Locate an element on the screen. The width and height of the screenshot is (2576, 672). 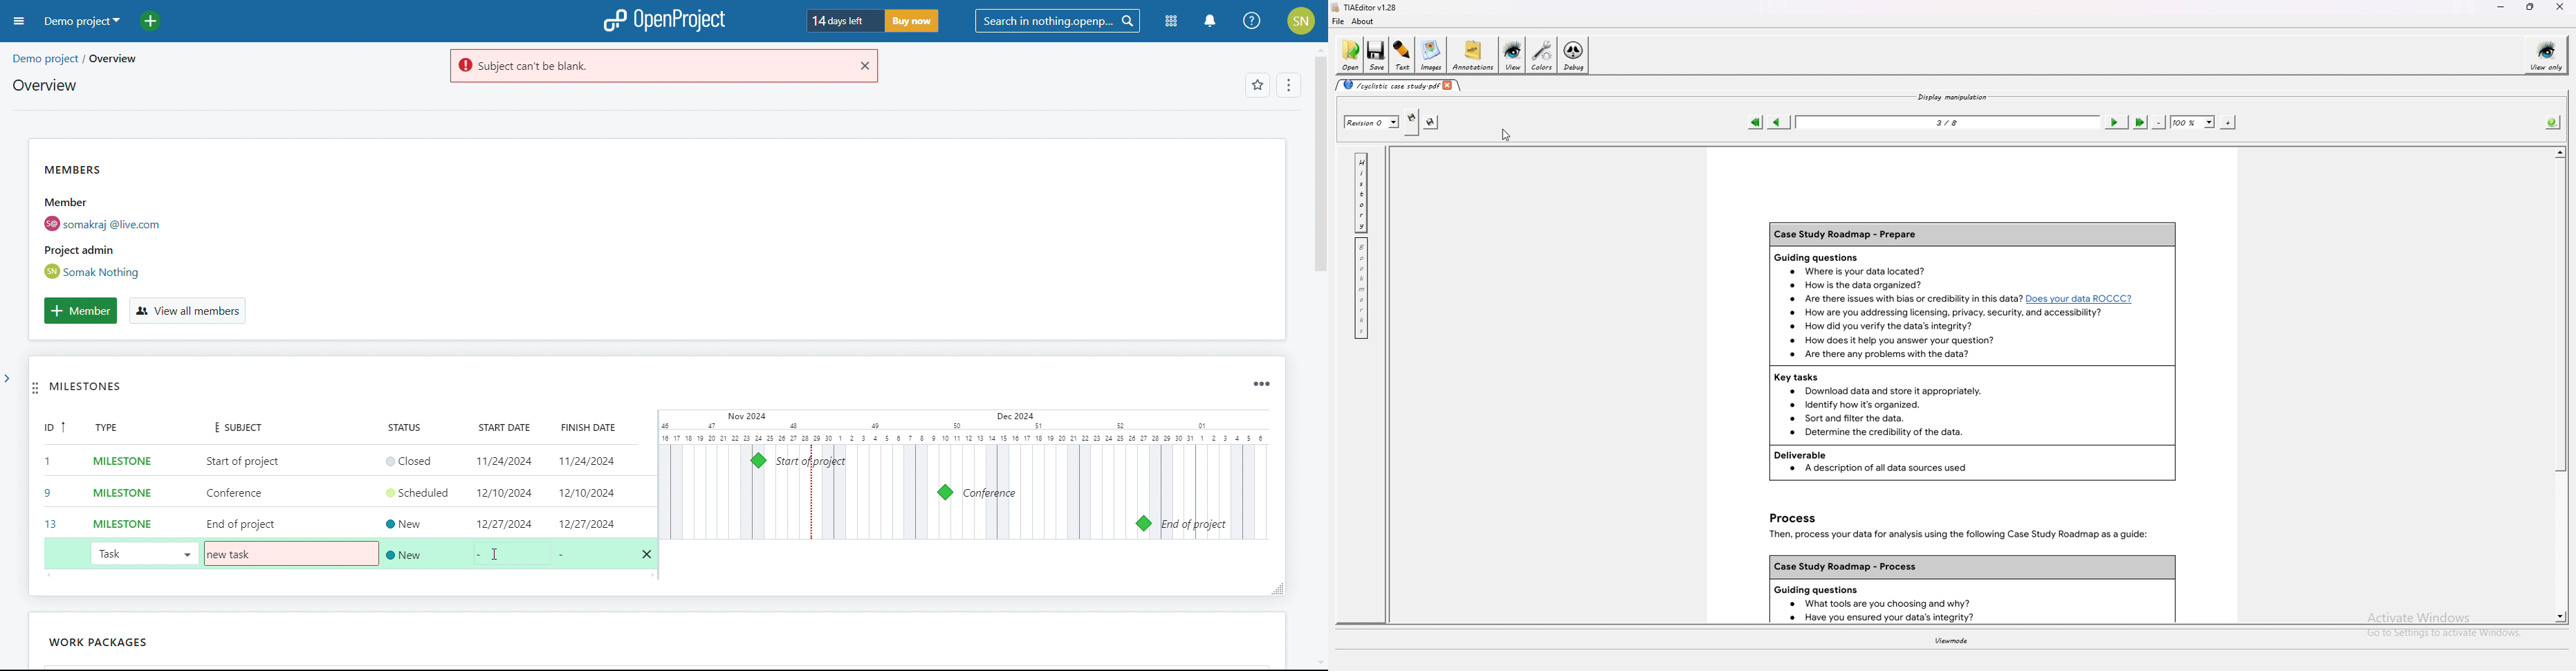
demo project is located at coordinates (80, 21).